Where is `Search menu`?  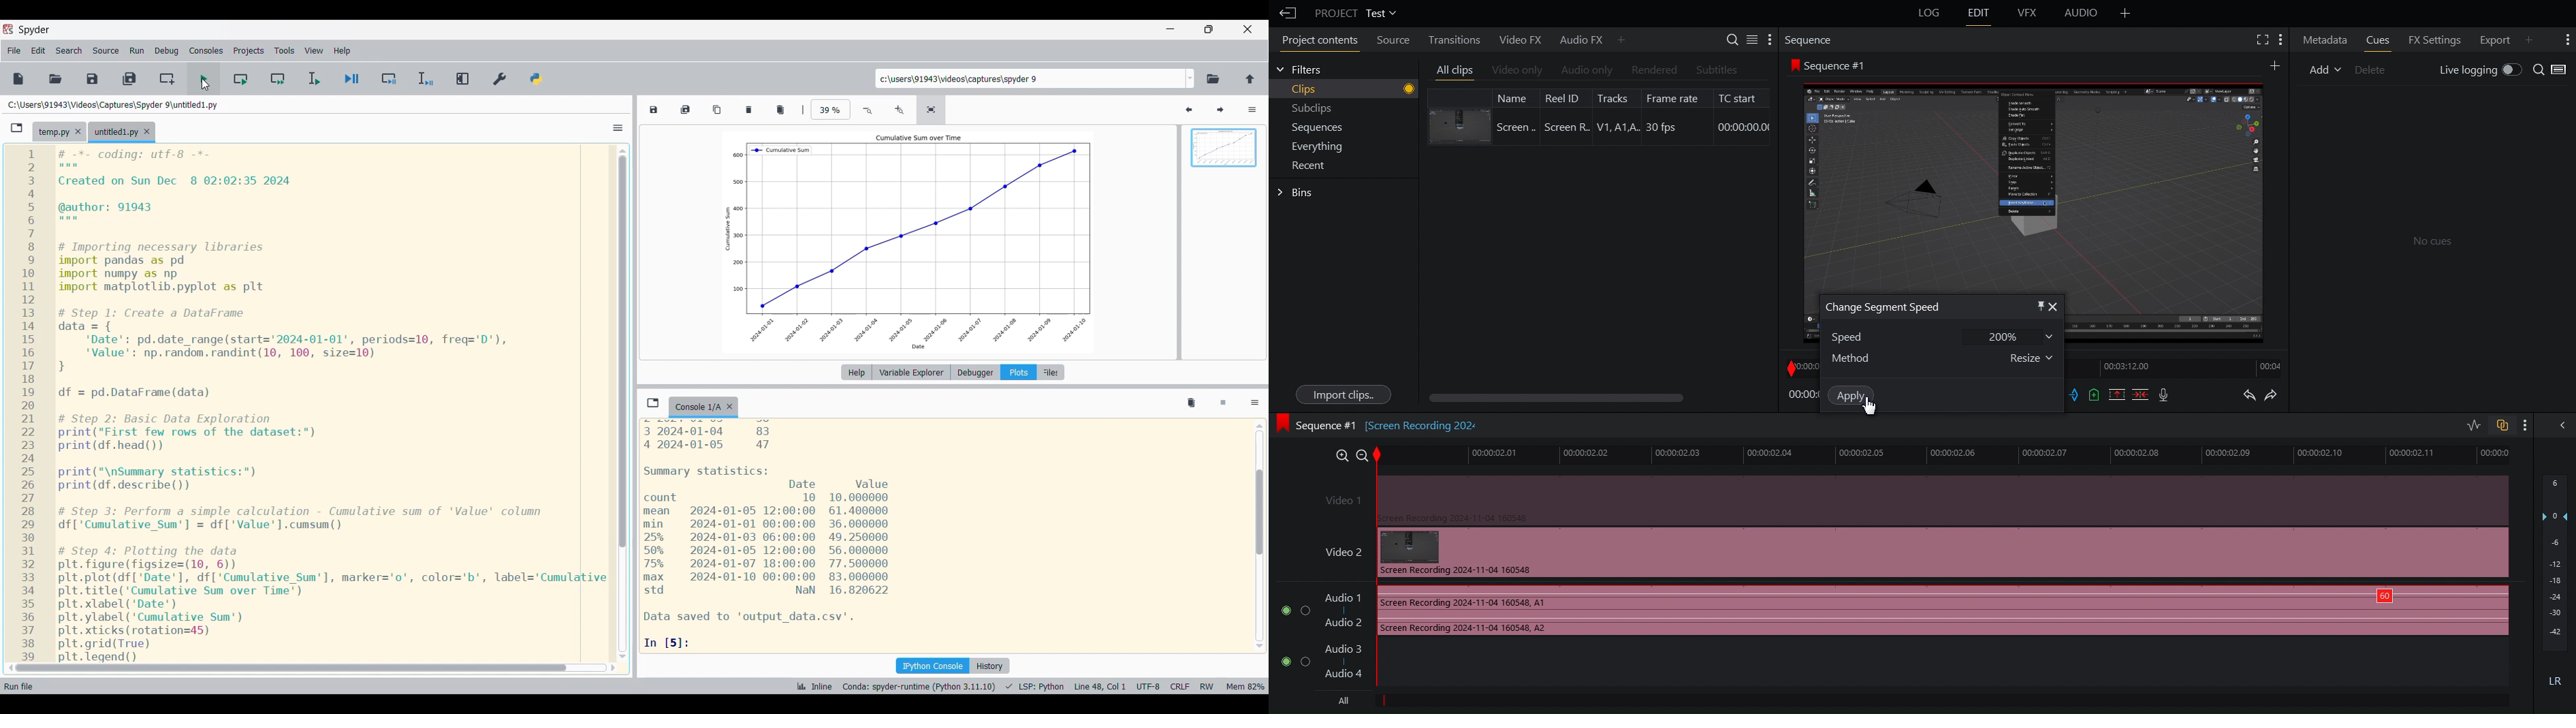
Search menu is located at coordinates (69, 51).